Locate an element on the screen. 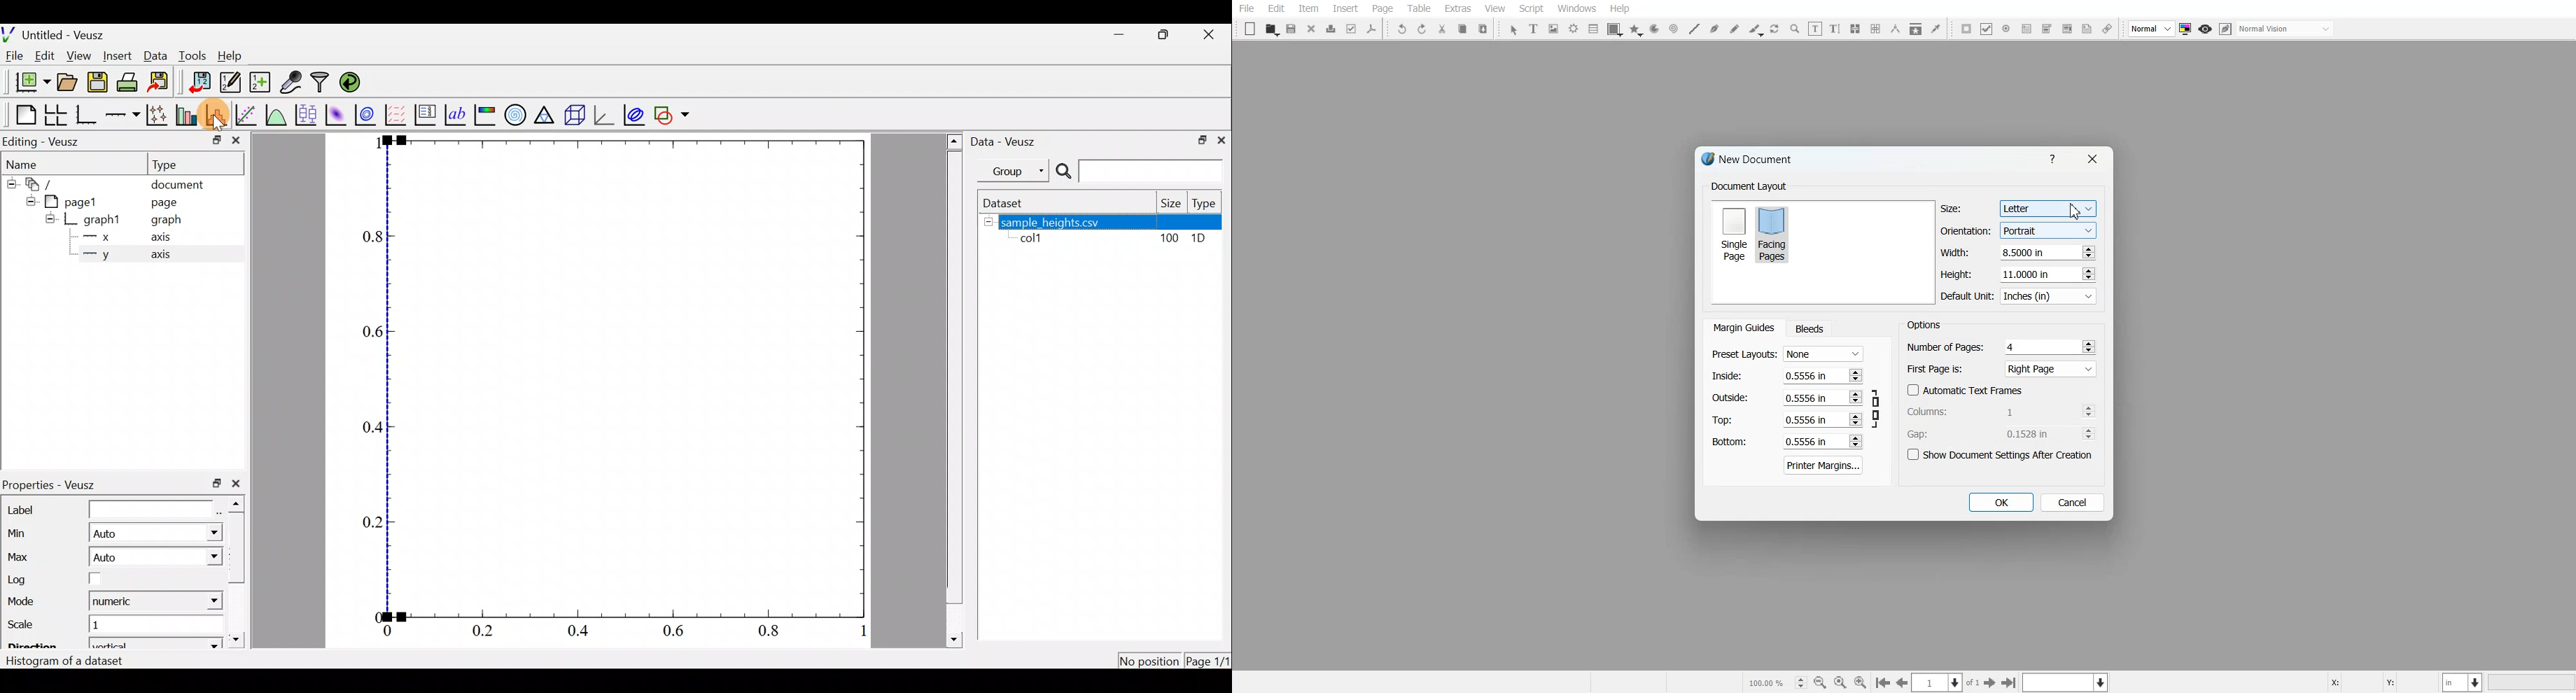 The image size is (2576, 700). X, Y Co-ordinate is located at coordinates (2382, 681).